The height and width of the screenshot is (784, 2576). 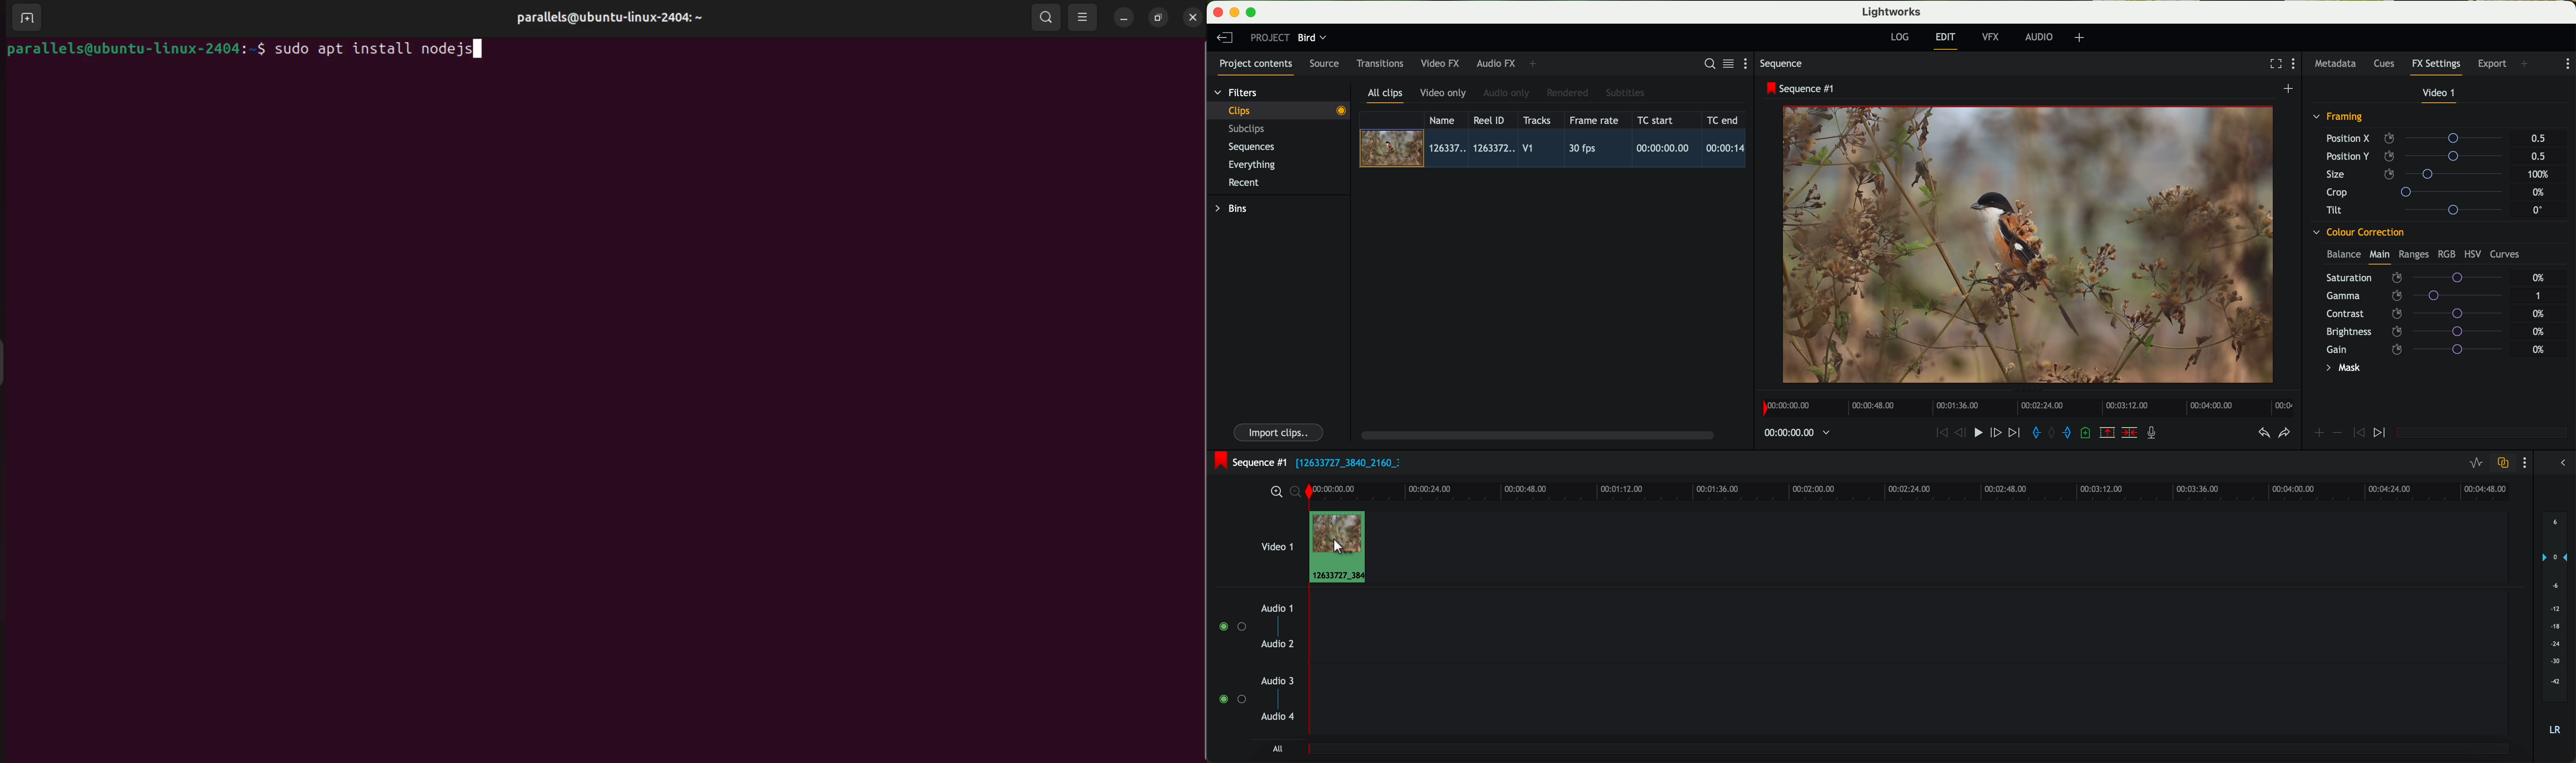 I want to click on project contents, so click(x=1256, y=67).